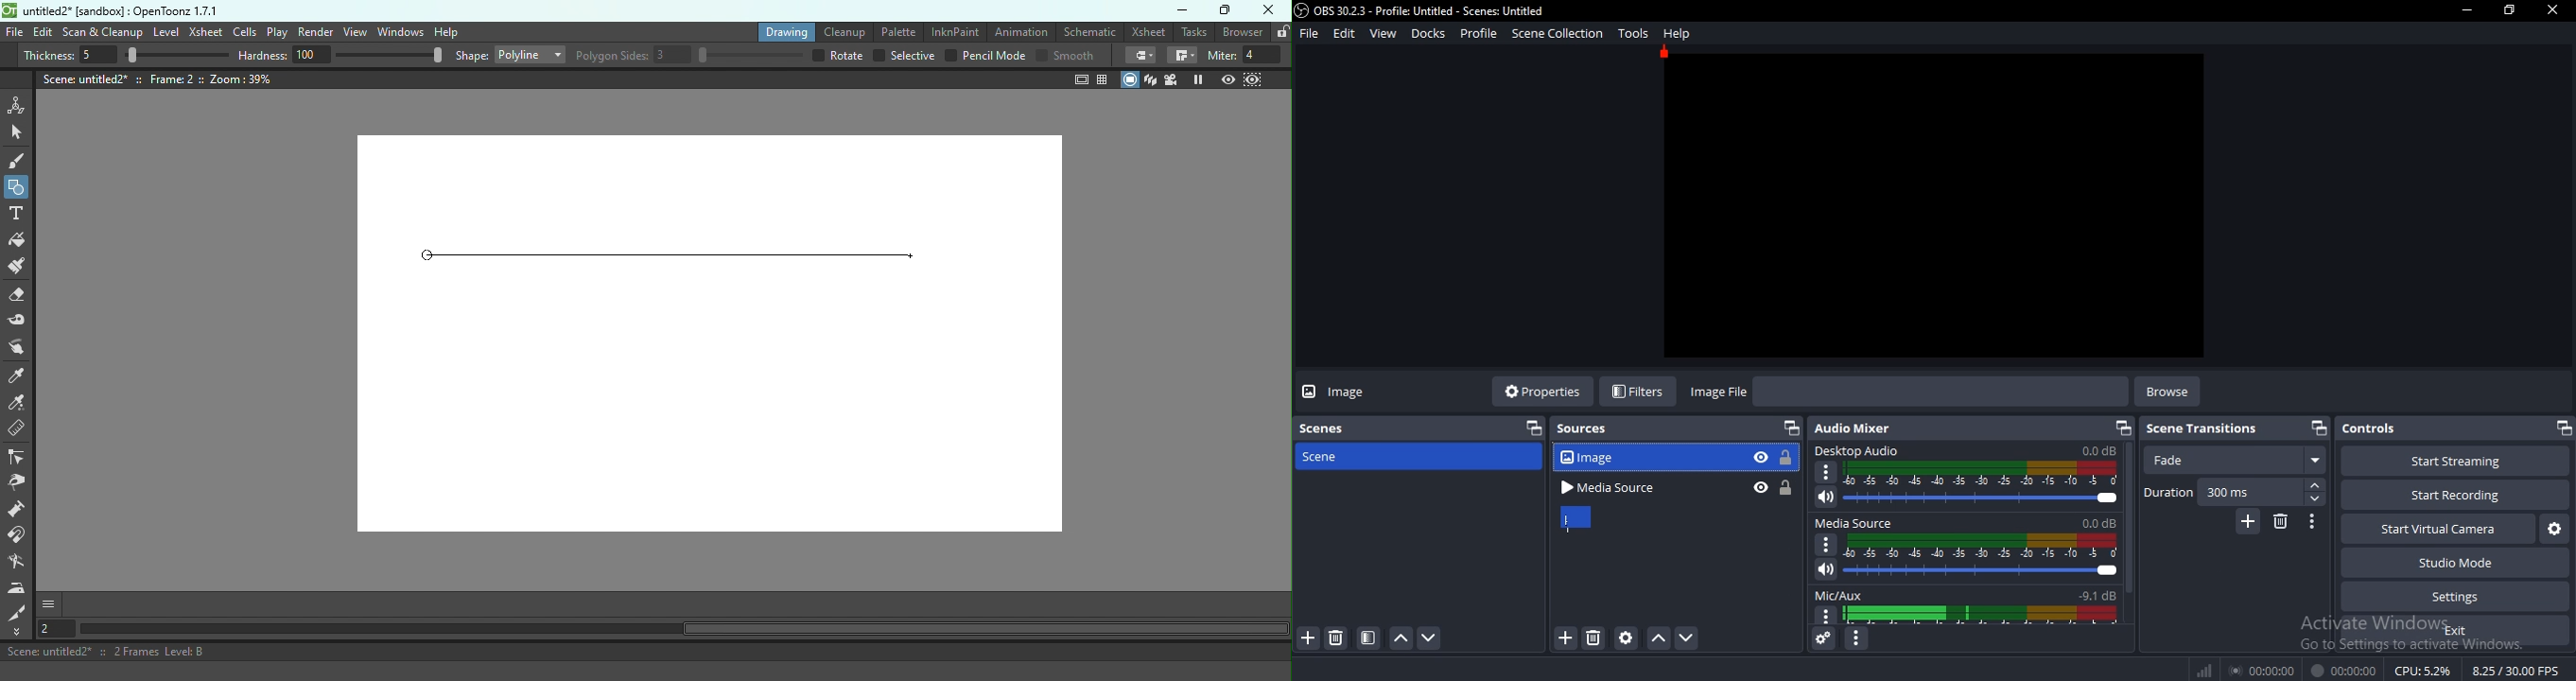 The image size is (2576, 700). What do you see at coordinates (1335, 638) in the screenshot?
I see `remove scene` at bounding box center [1335, 638].